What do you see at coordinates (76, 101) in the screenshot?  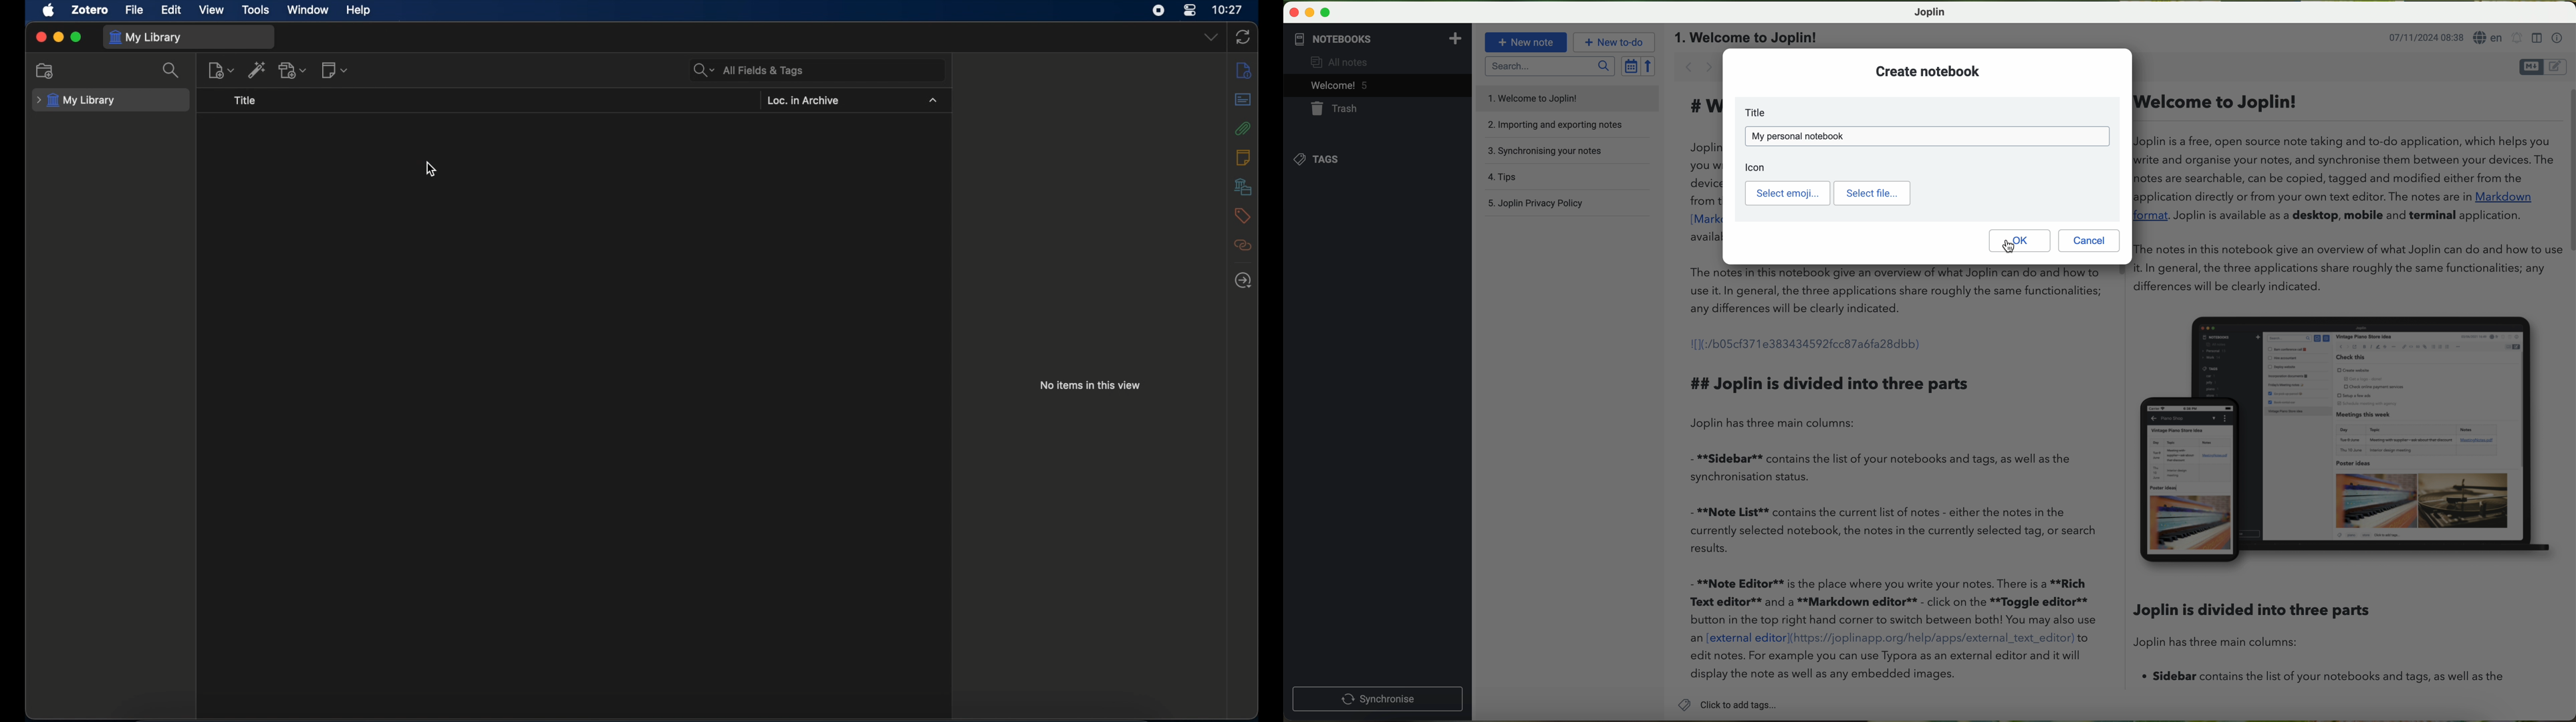 I see `my library` at bounding box center [76, 101].